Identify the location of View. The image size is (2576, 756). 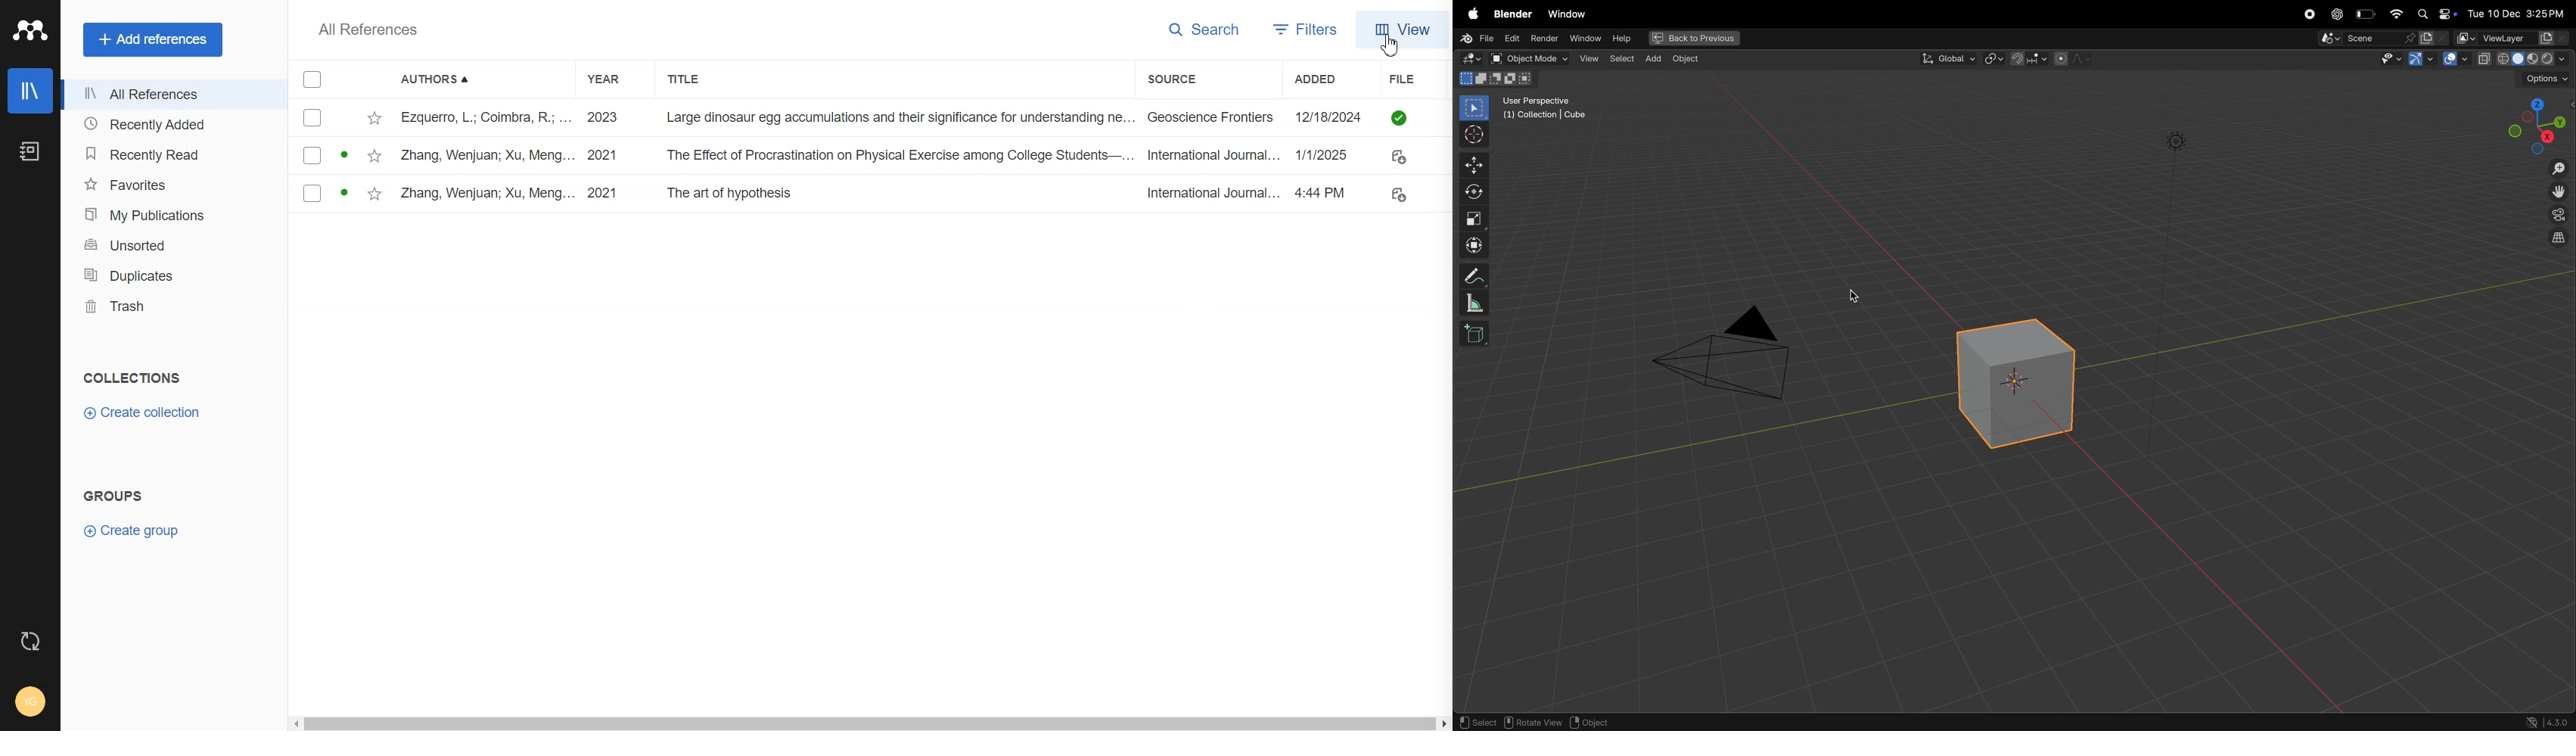
(1402, 30).